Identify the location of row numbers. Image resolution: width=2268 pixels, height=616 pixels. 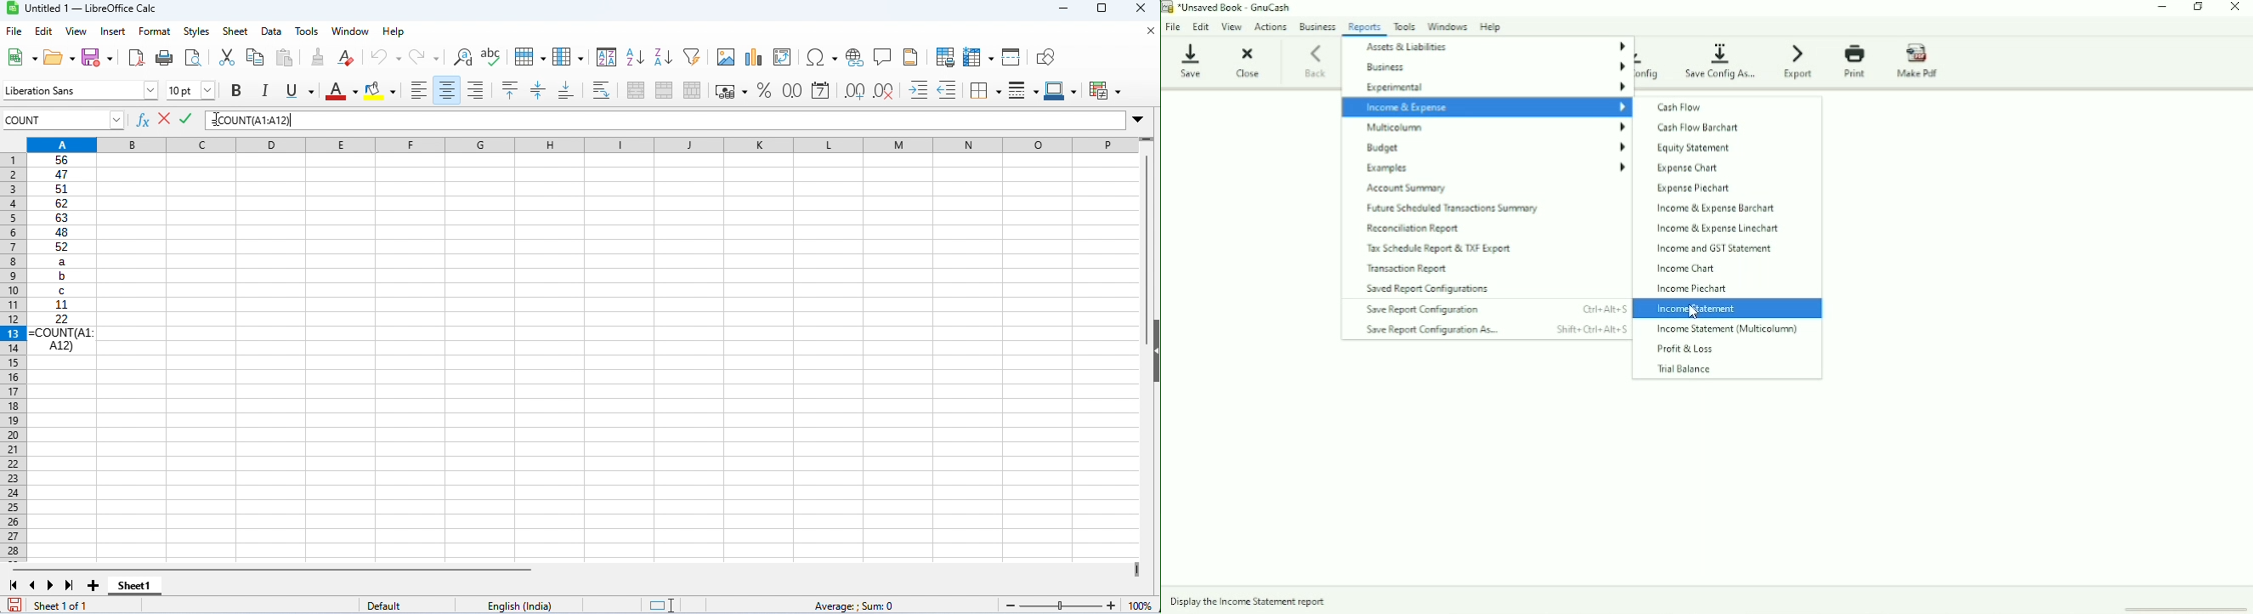
(14, 358).